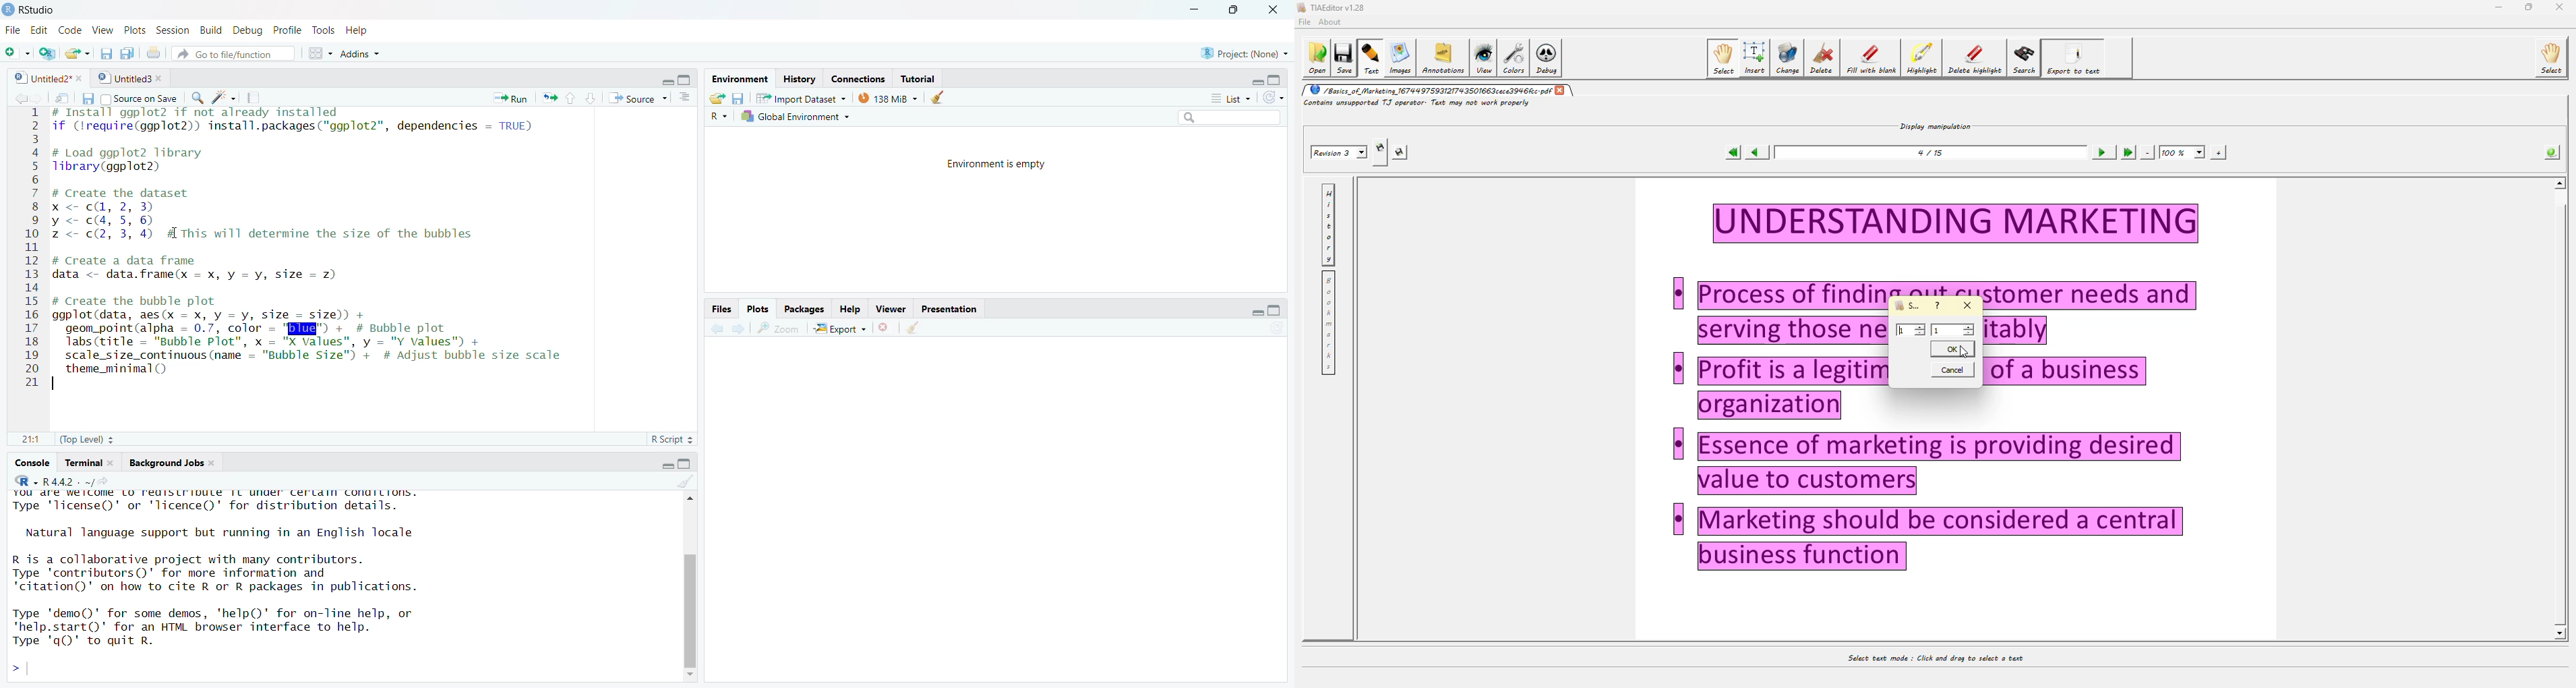 This screenshot has width=2576, height=700. I want to click on clear console, so click(677, 482).